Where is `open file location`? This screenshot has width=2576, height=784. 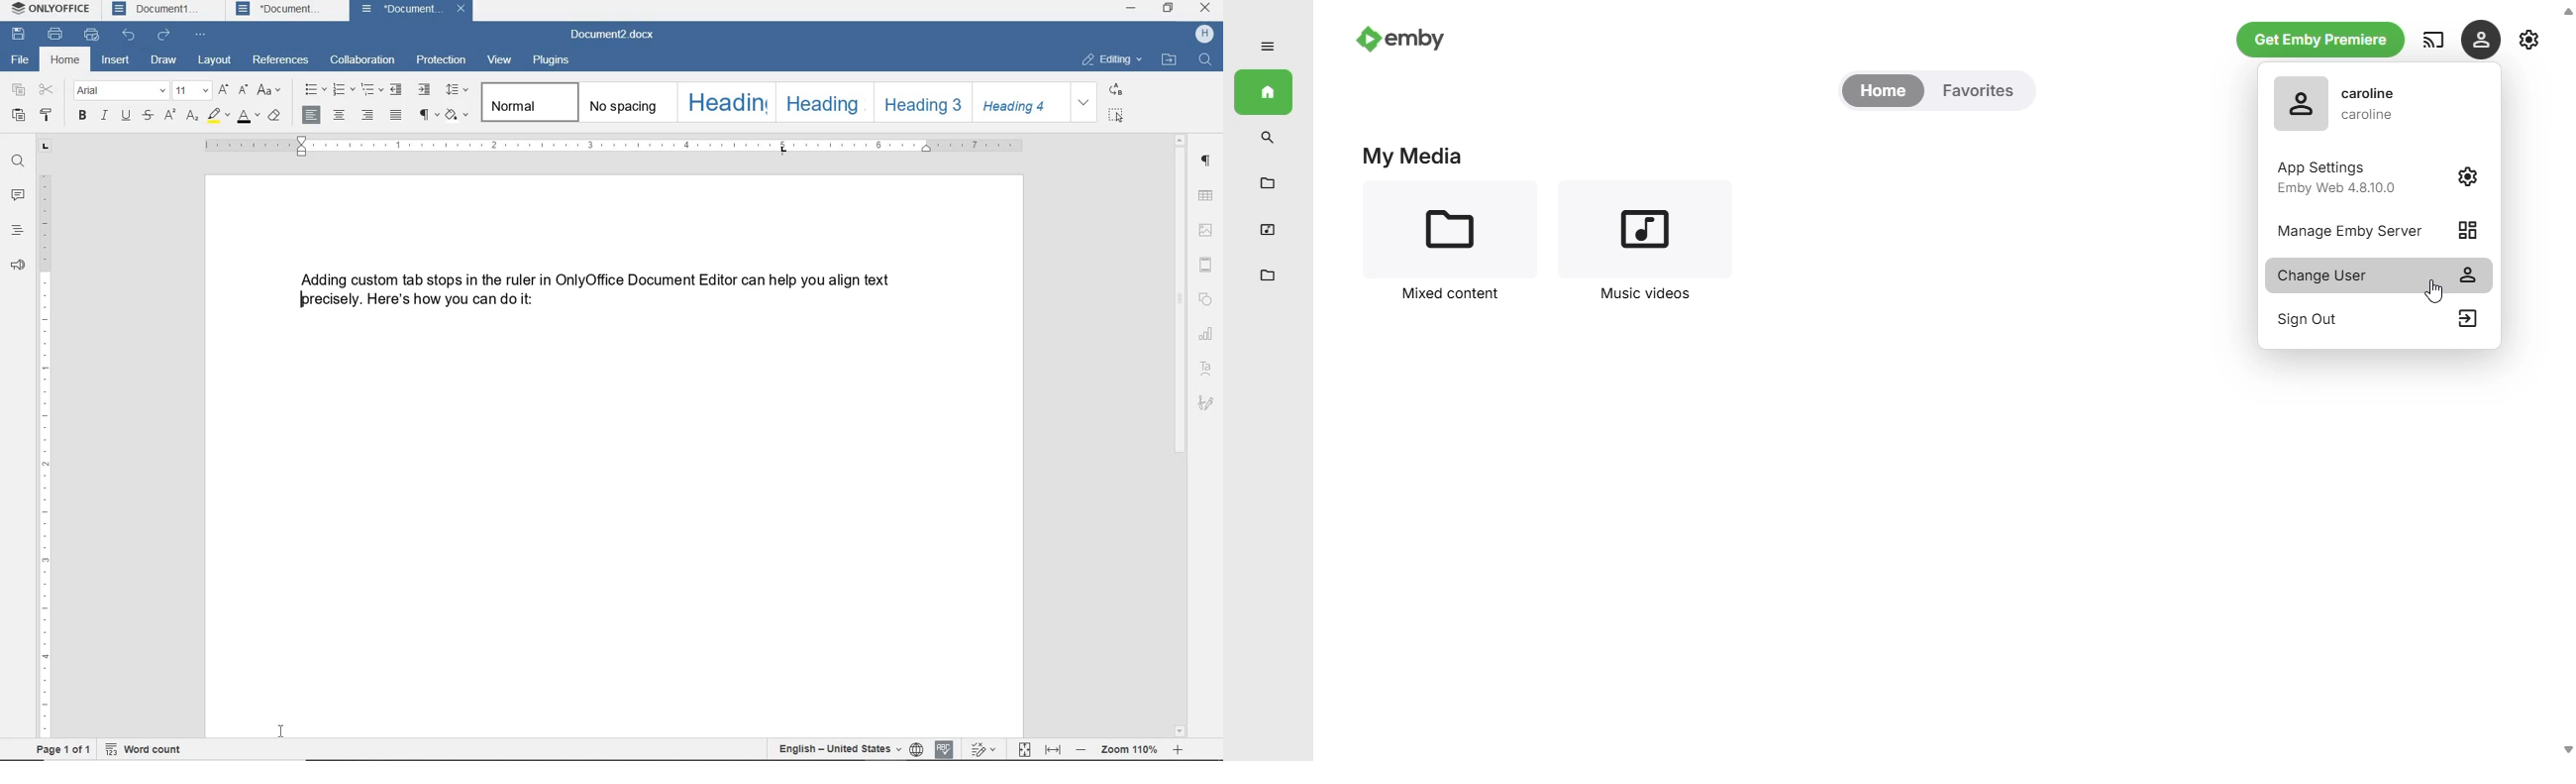 open file location is located at coordinates (1170, 60).